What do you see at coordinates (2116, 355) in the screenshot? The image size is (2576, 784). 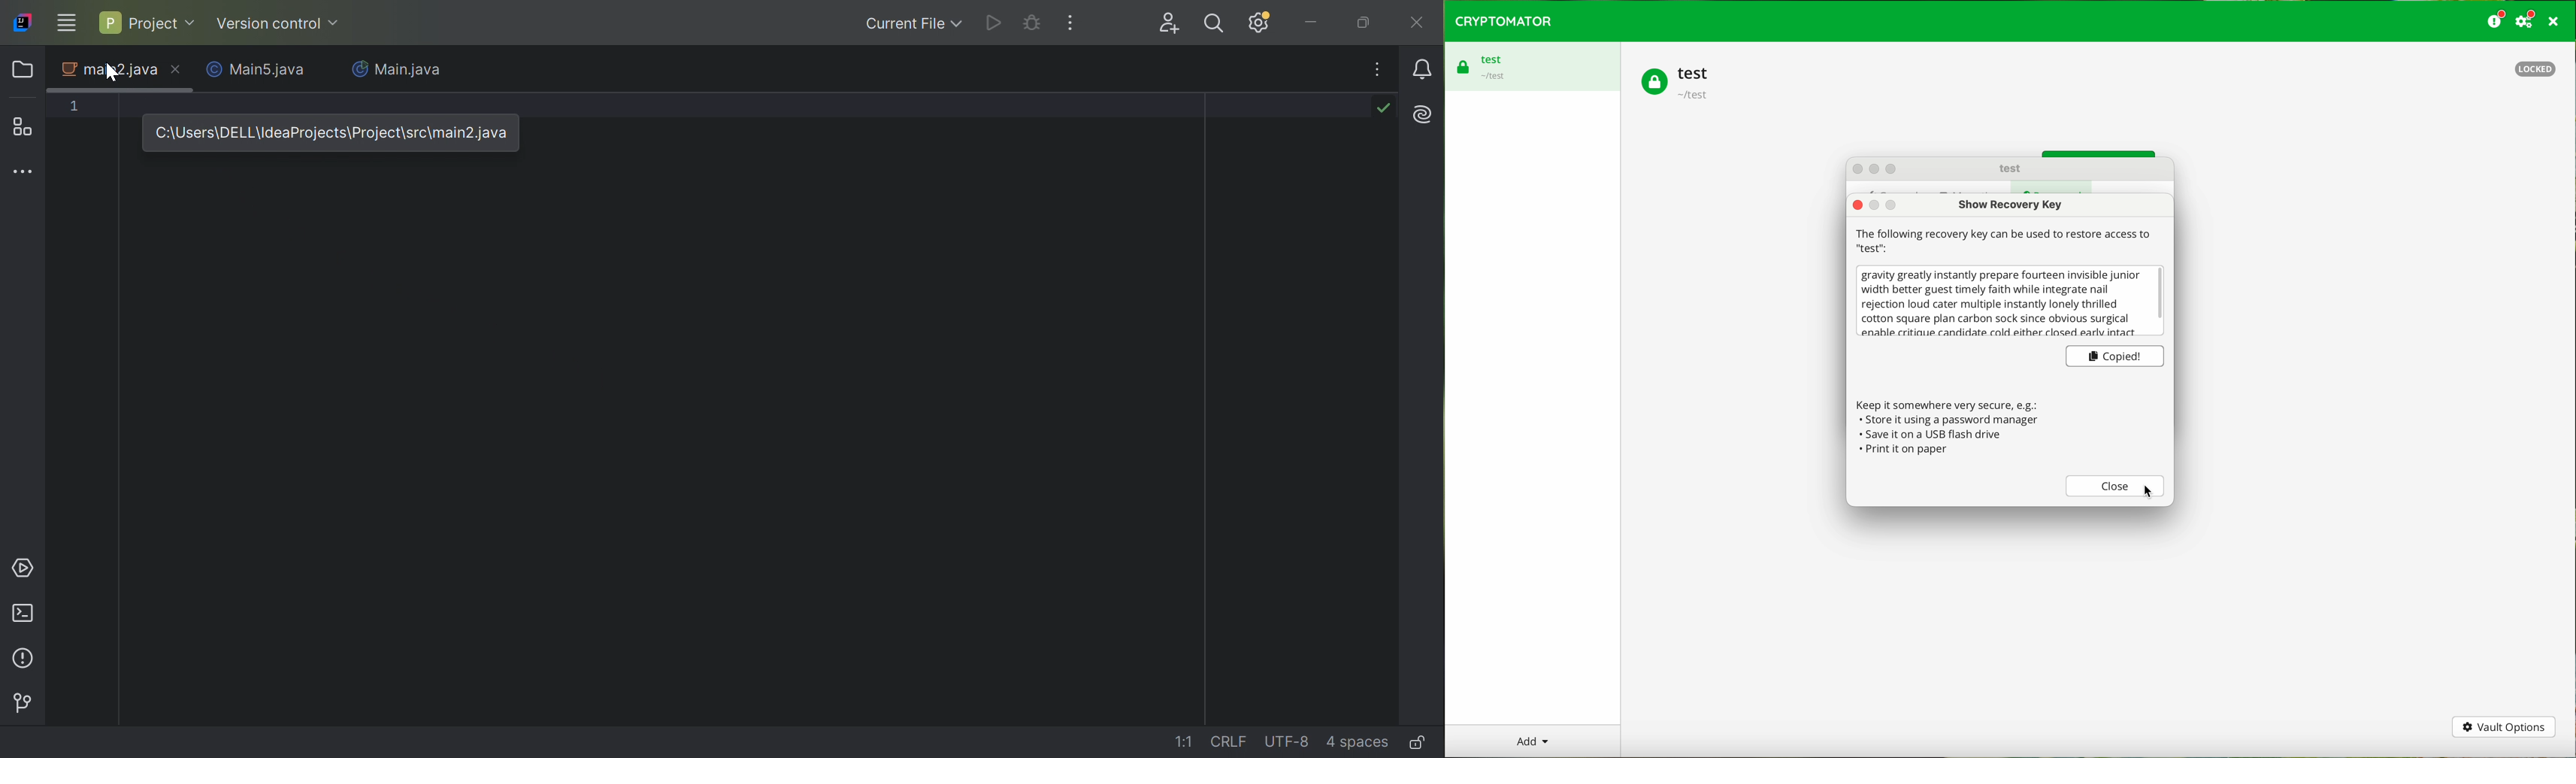 I see `copied` at bounding box center [2116, 355].